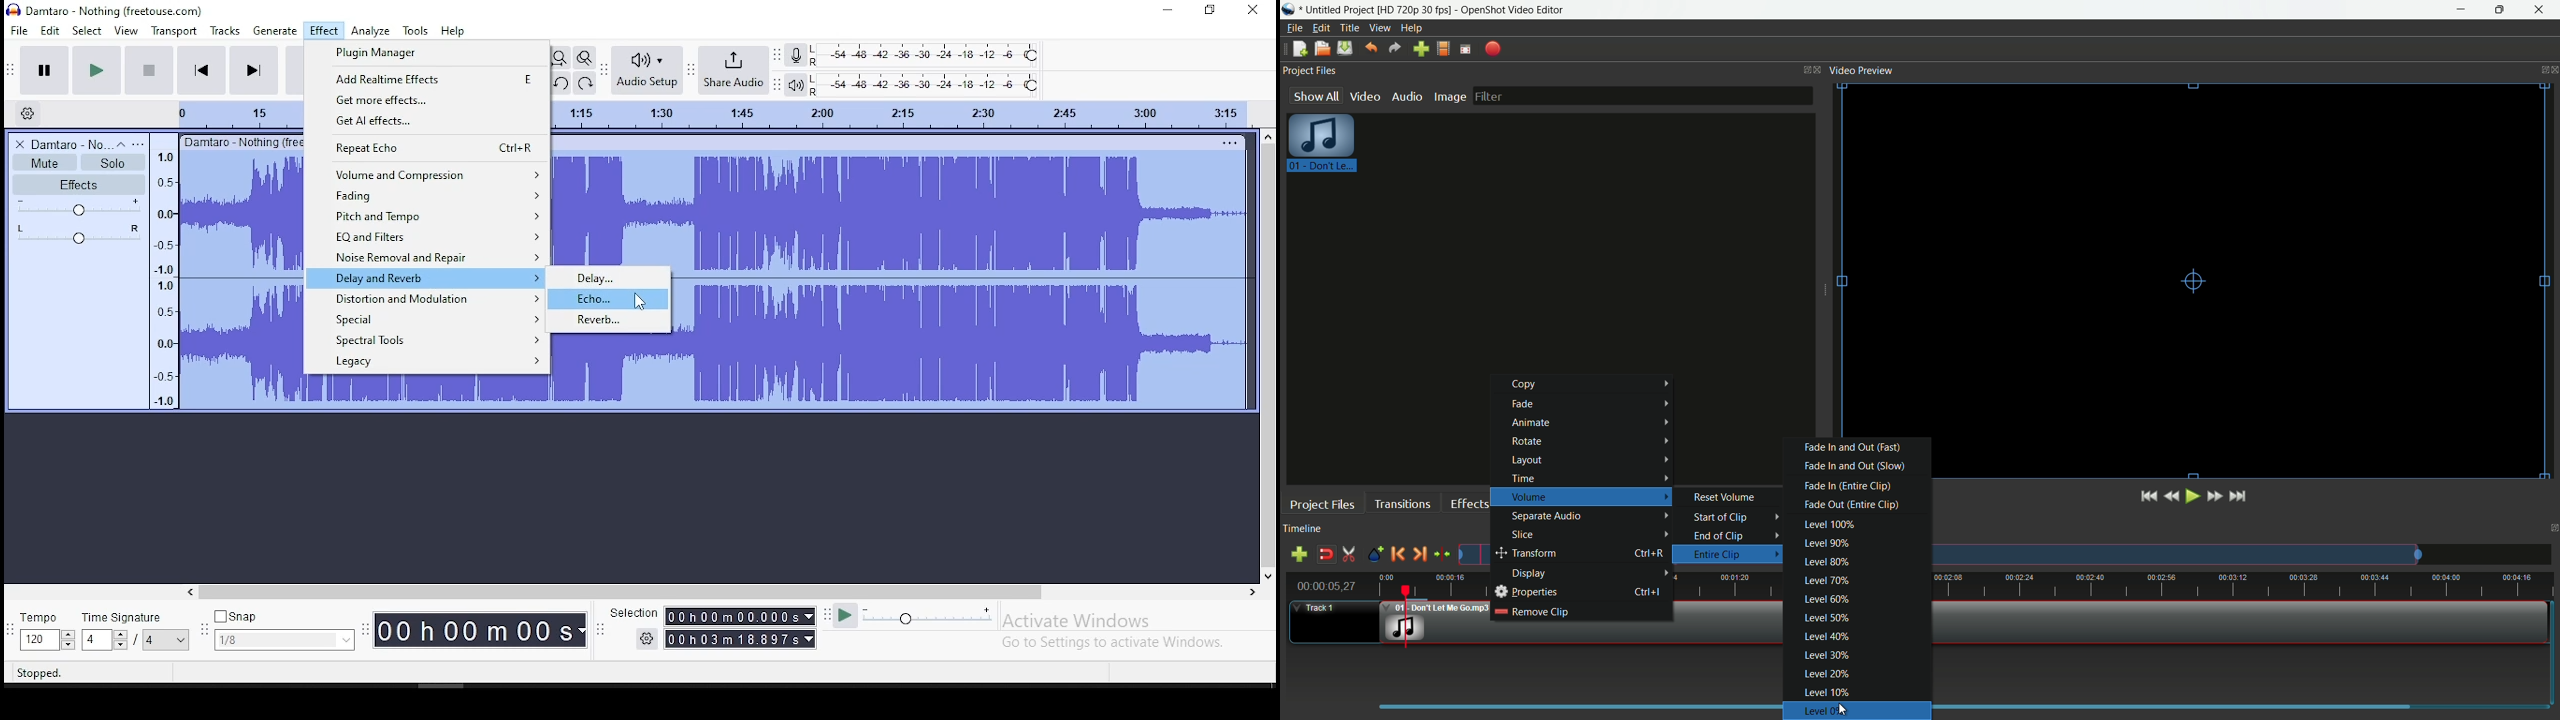  I want to click on filter bar, so click(1643, 95).